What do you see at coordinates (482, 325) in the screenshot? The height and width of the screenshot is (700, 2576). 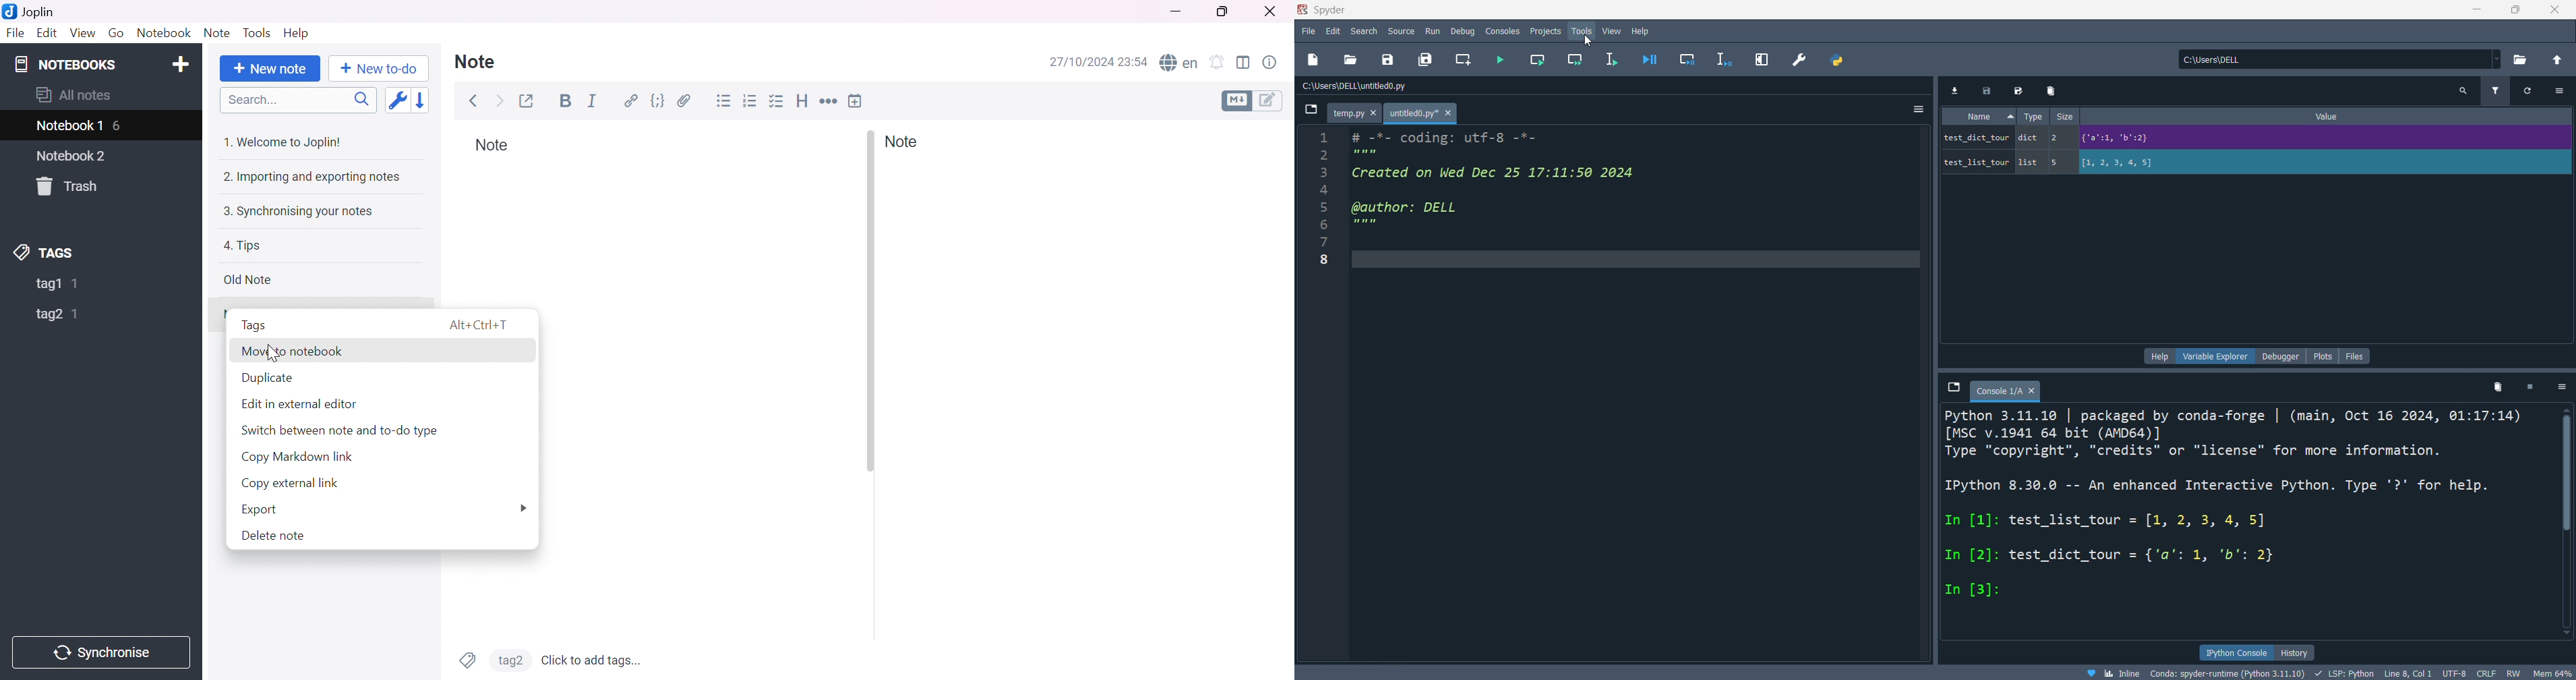 I see `Alt+Ctrl+T` at bounding box center [482, 325].